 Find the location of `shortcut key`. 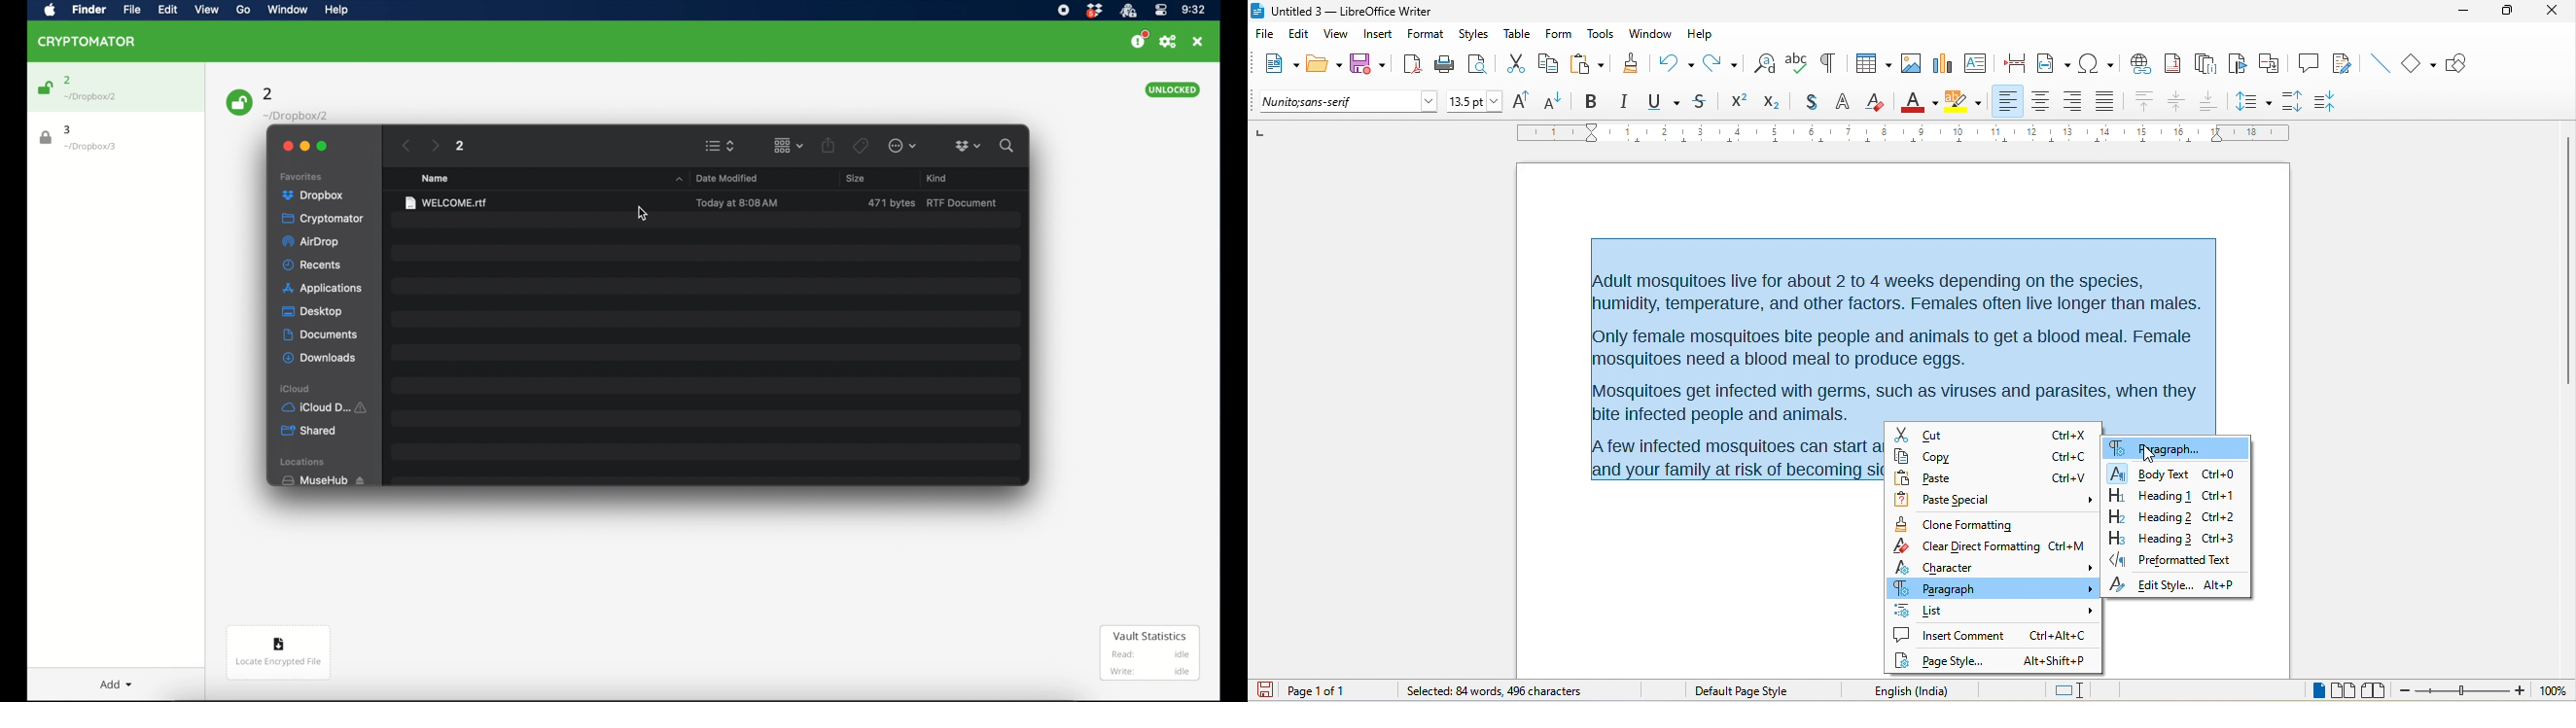

shortcut key is located at coordinates (2221, 517).